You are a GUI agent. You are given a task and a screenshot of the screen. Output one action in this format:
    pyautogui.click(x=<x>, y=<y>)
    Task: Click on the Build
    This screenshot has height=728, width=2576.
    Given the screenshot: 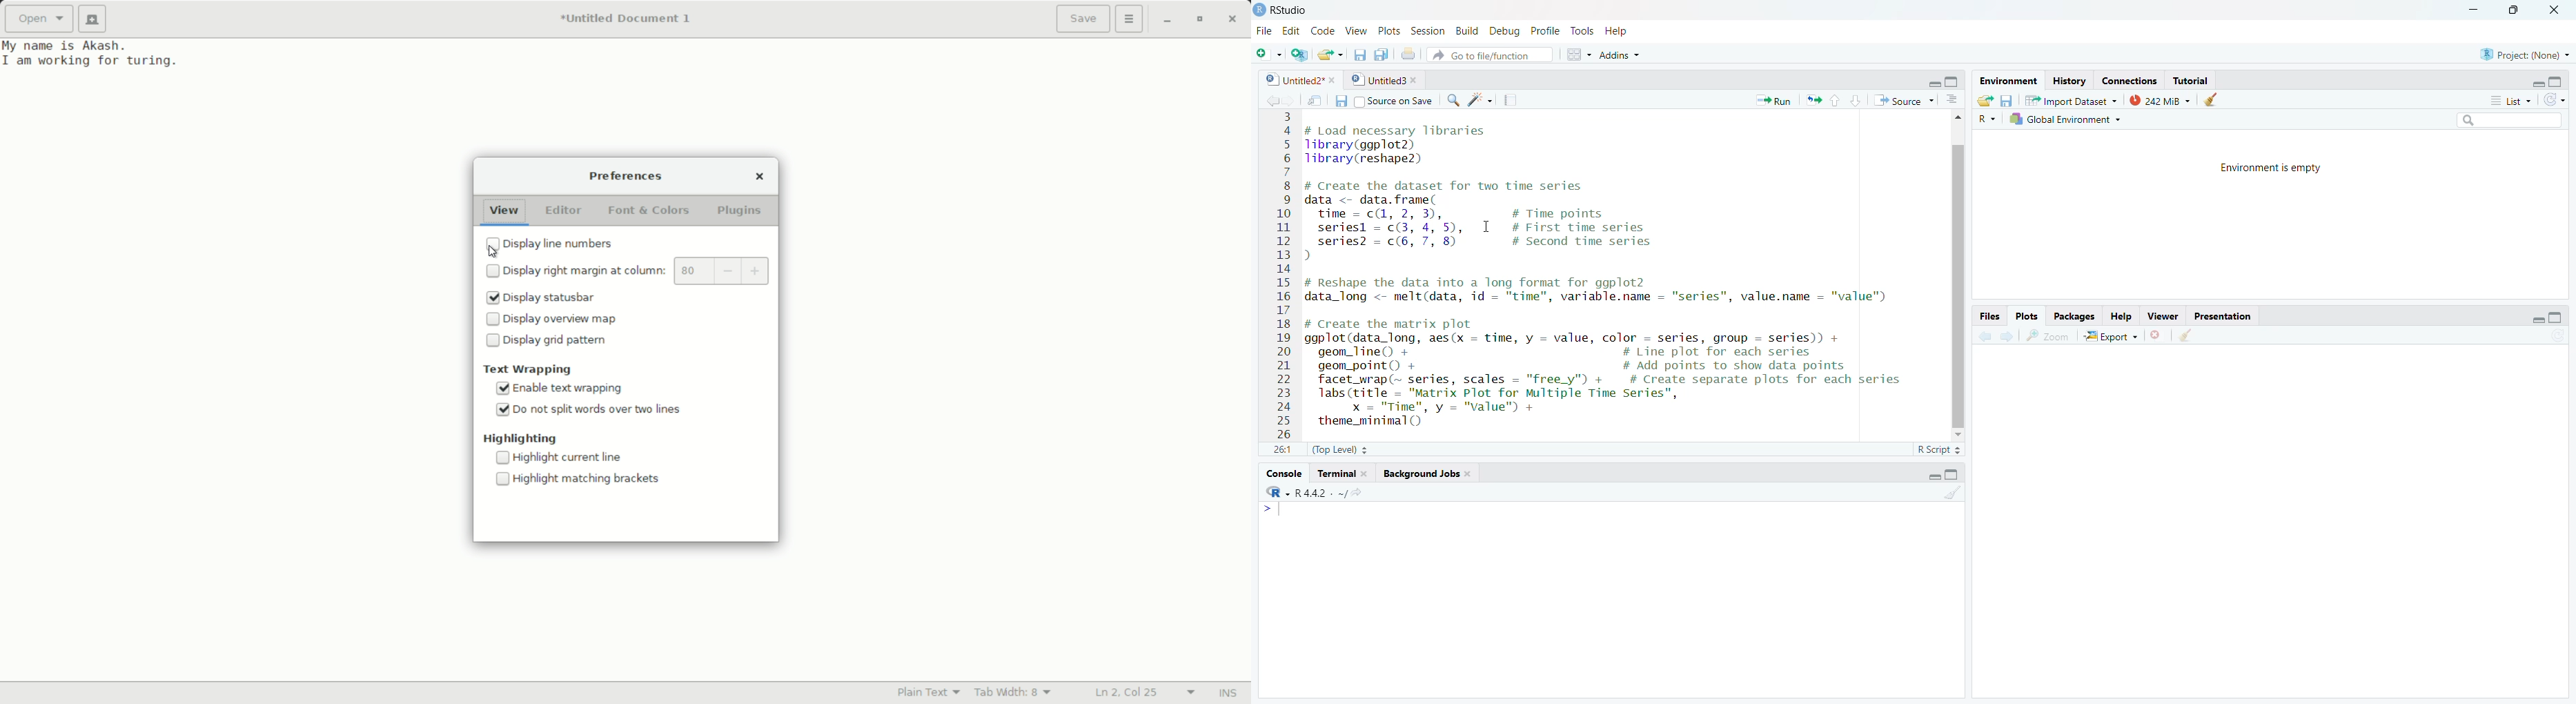 What is the action you would take?
    pyautogui.click(x=1466, y=30)
    